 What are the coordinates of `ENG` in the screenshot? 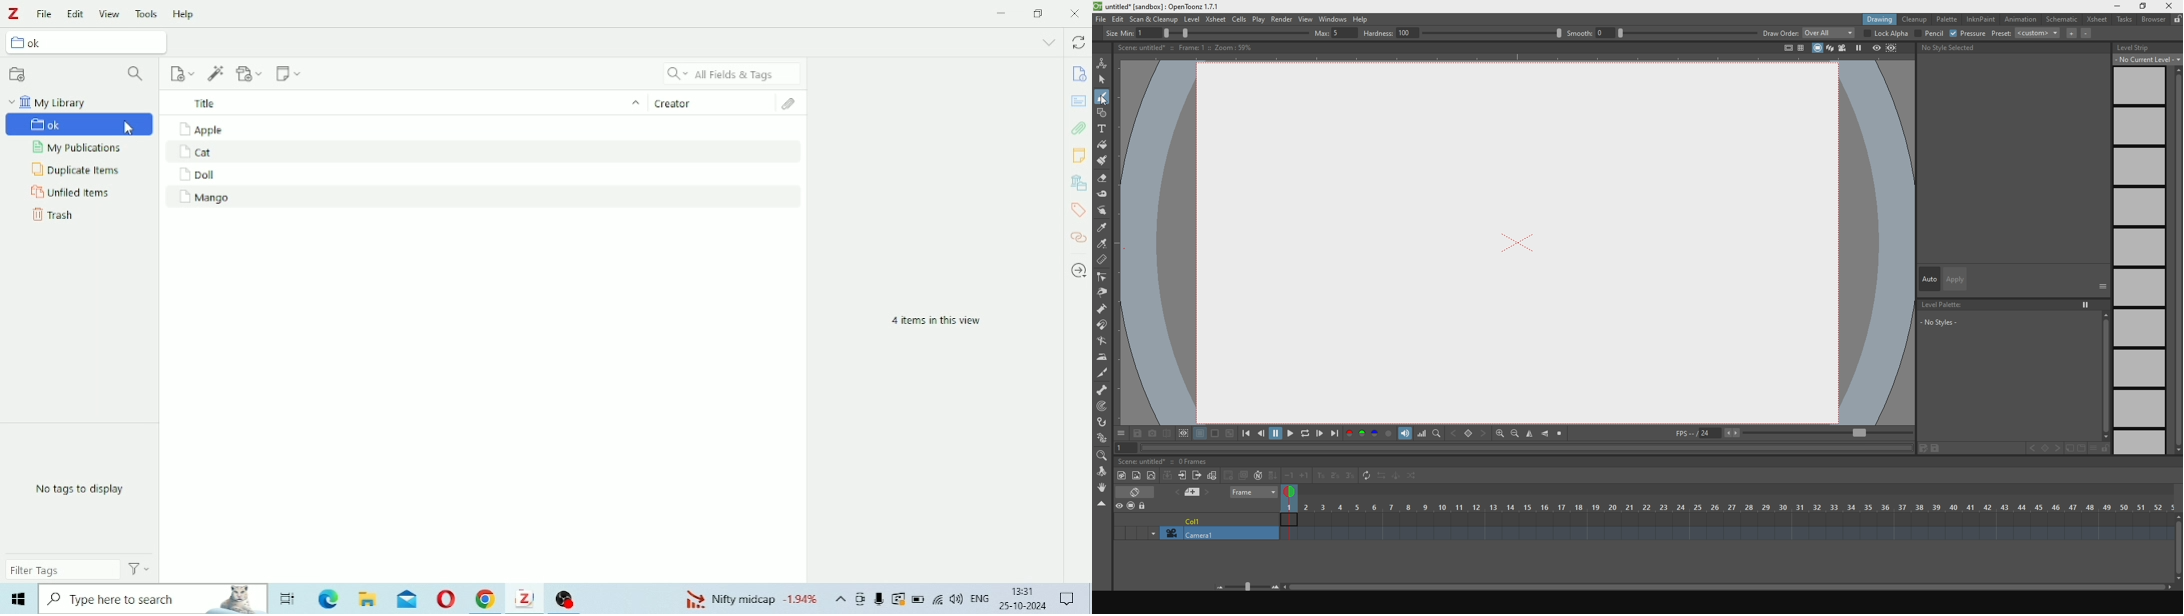 It's located at (979, 597).